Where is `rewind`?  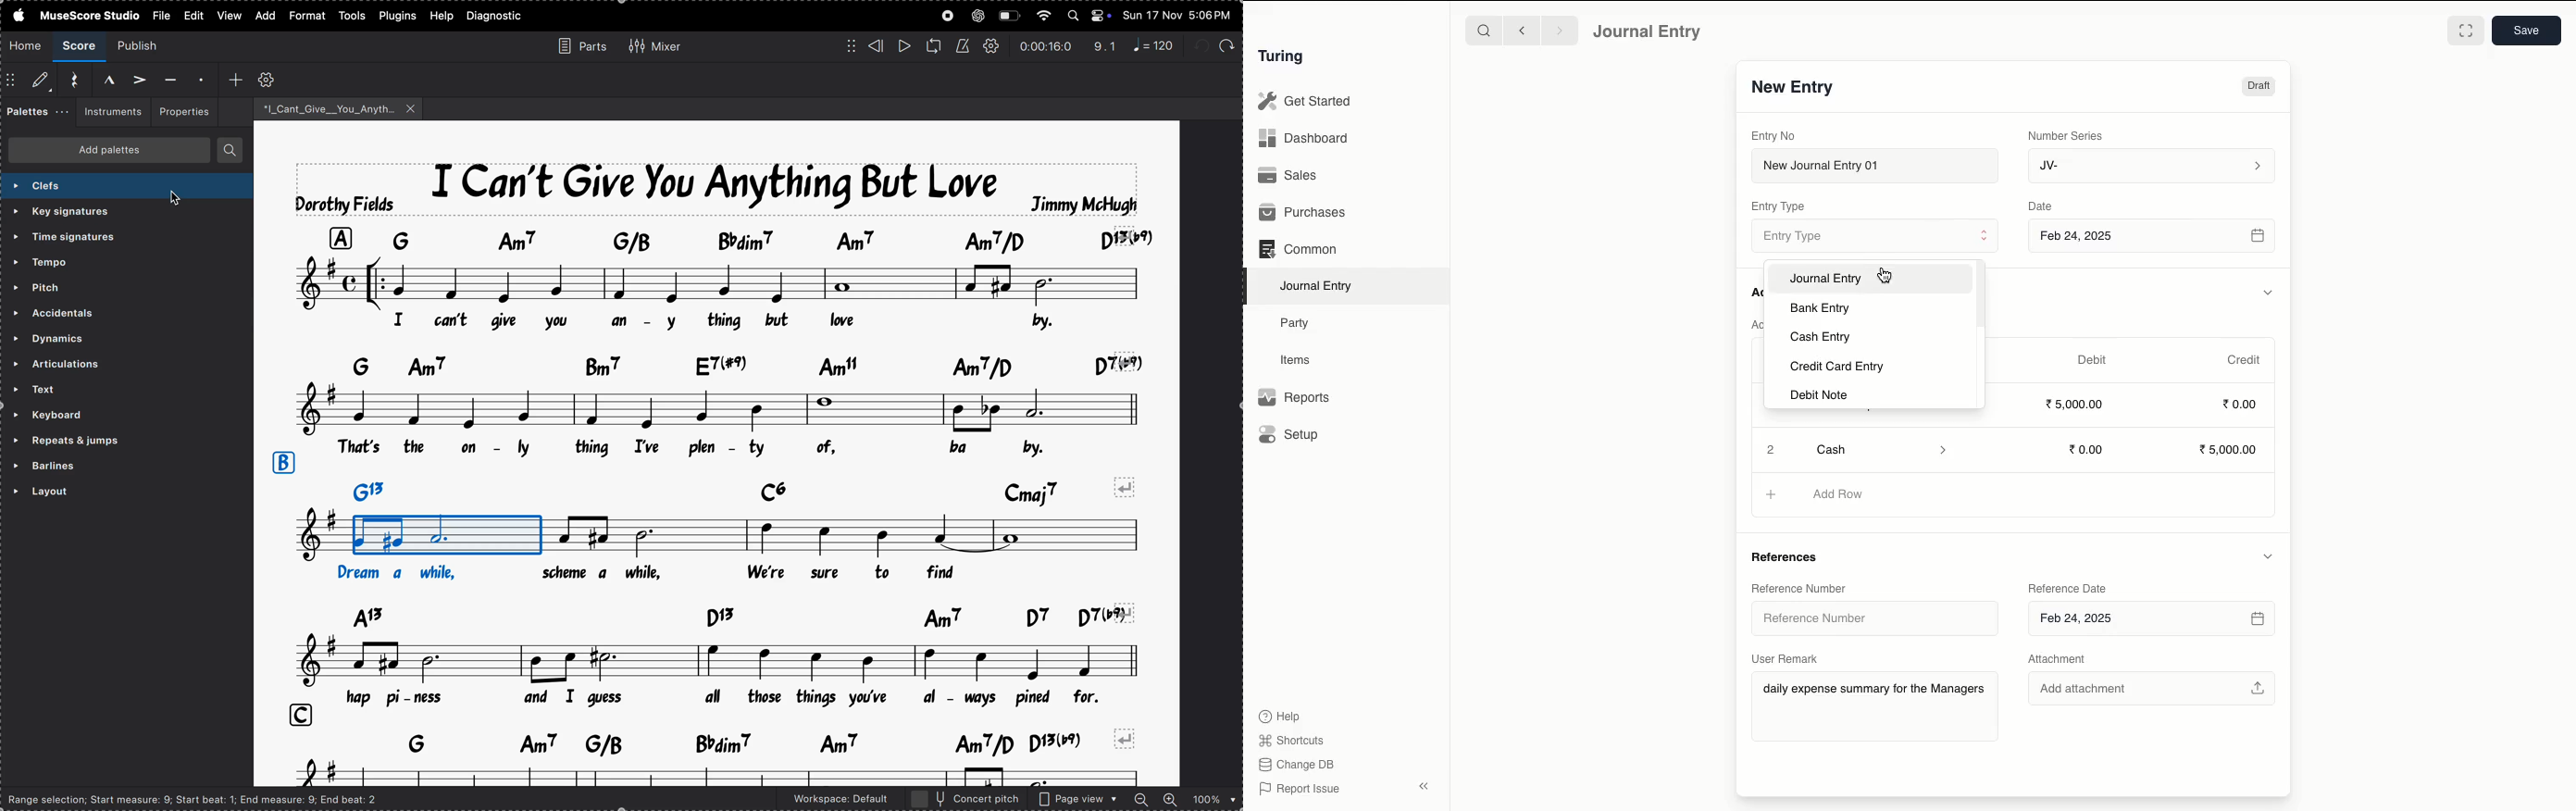 rewind is located at coordinates (876, 46).